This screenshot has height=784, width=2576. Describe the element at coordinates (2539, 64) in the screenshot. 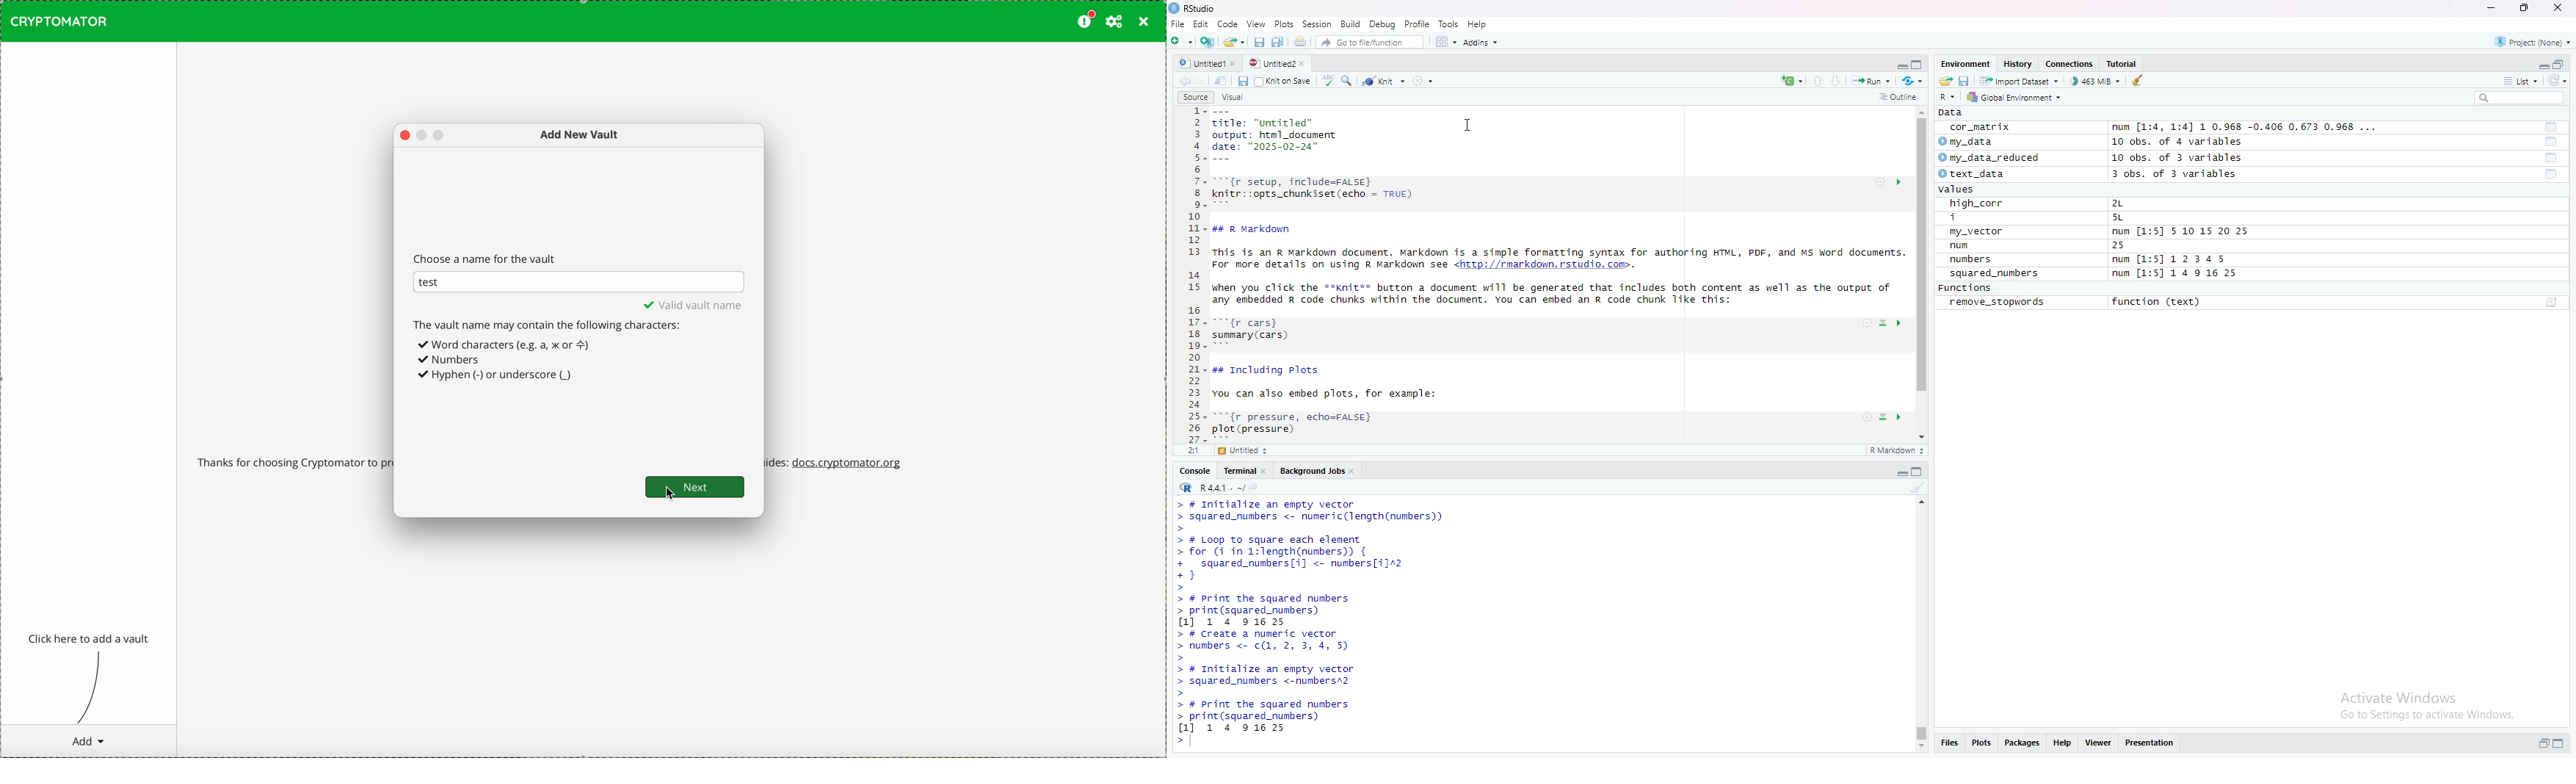

I see `minimize` at that location.